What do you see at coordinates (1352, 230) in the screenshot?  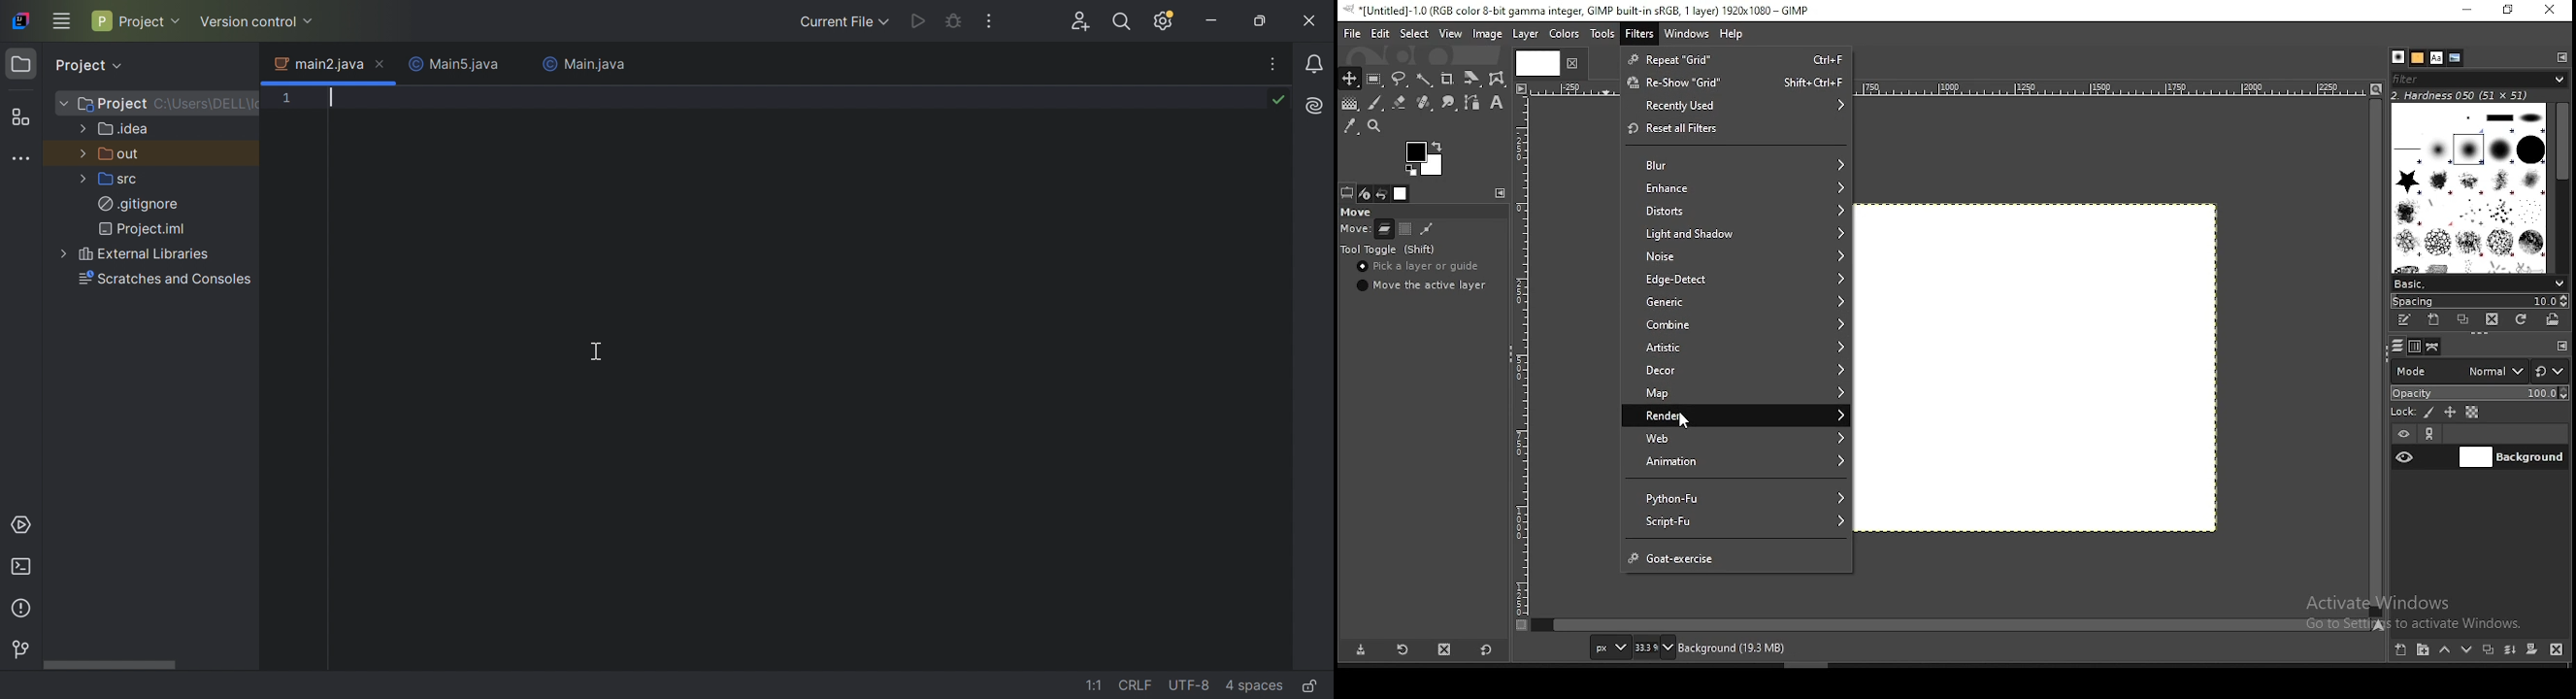 I see `move` at bounding box center [1352, 230].